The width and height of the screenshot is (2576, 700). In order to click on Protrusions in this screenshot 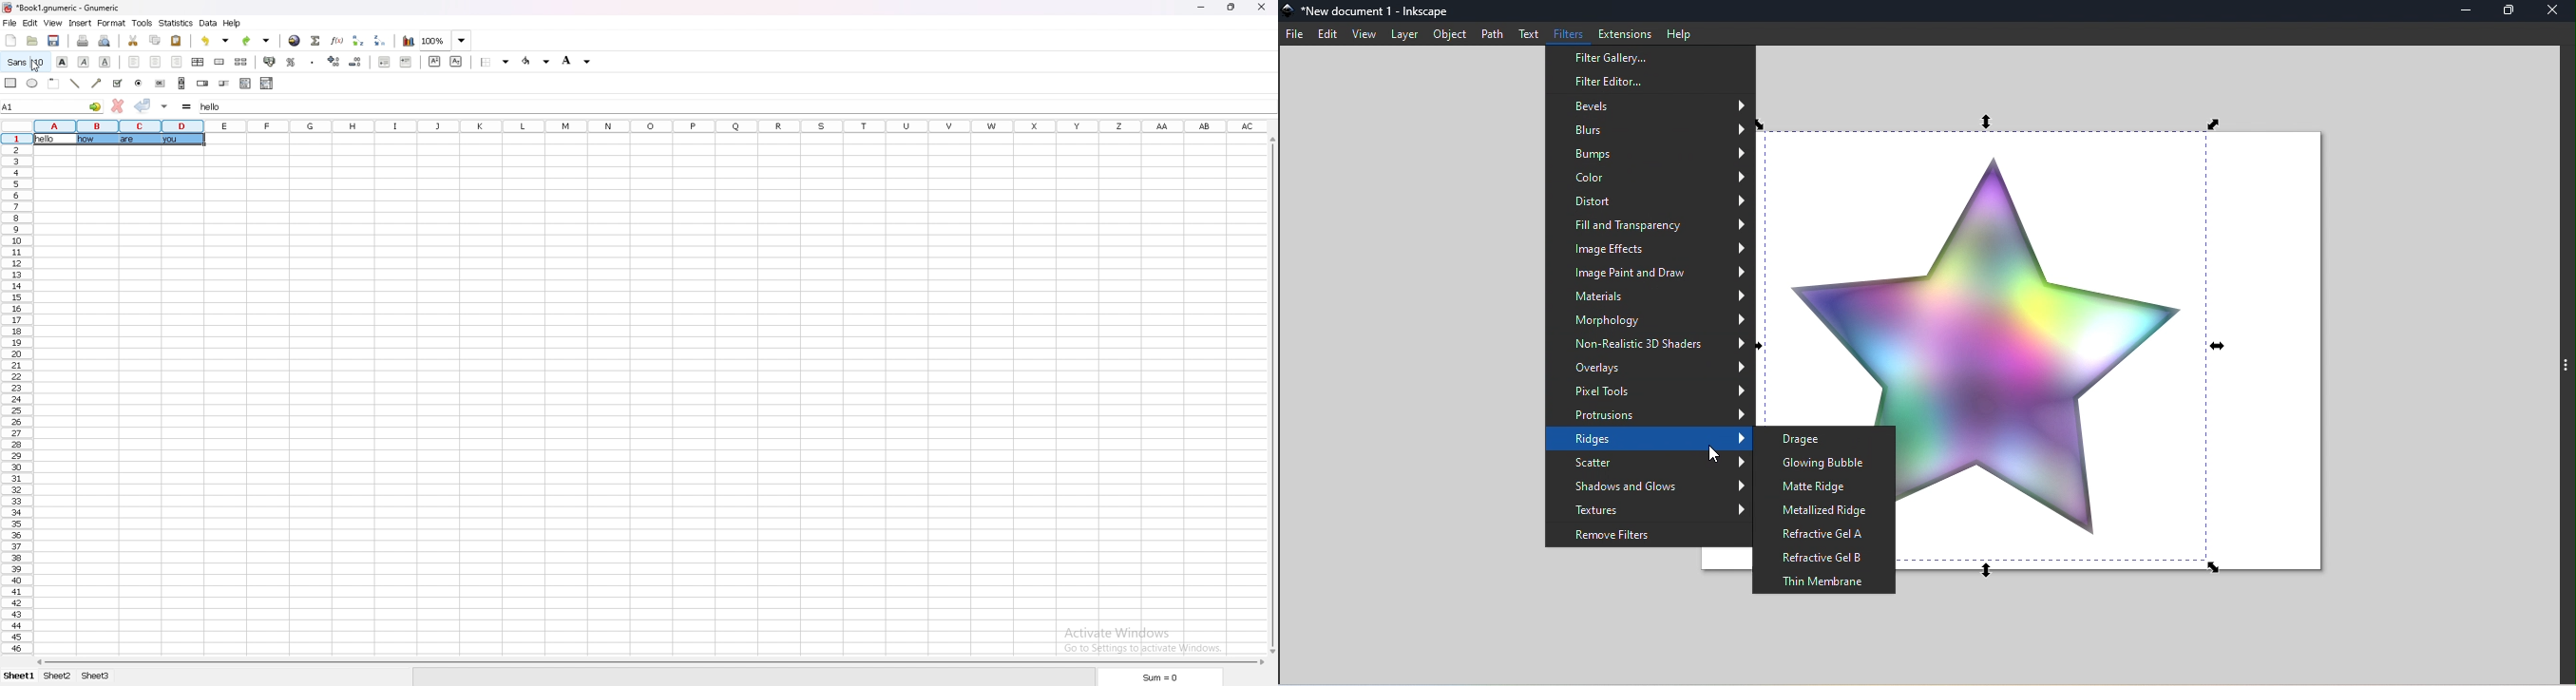, I will do `click(1651, 417)`.